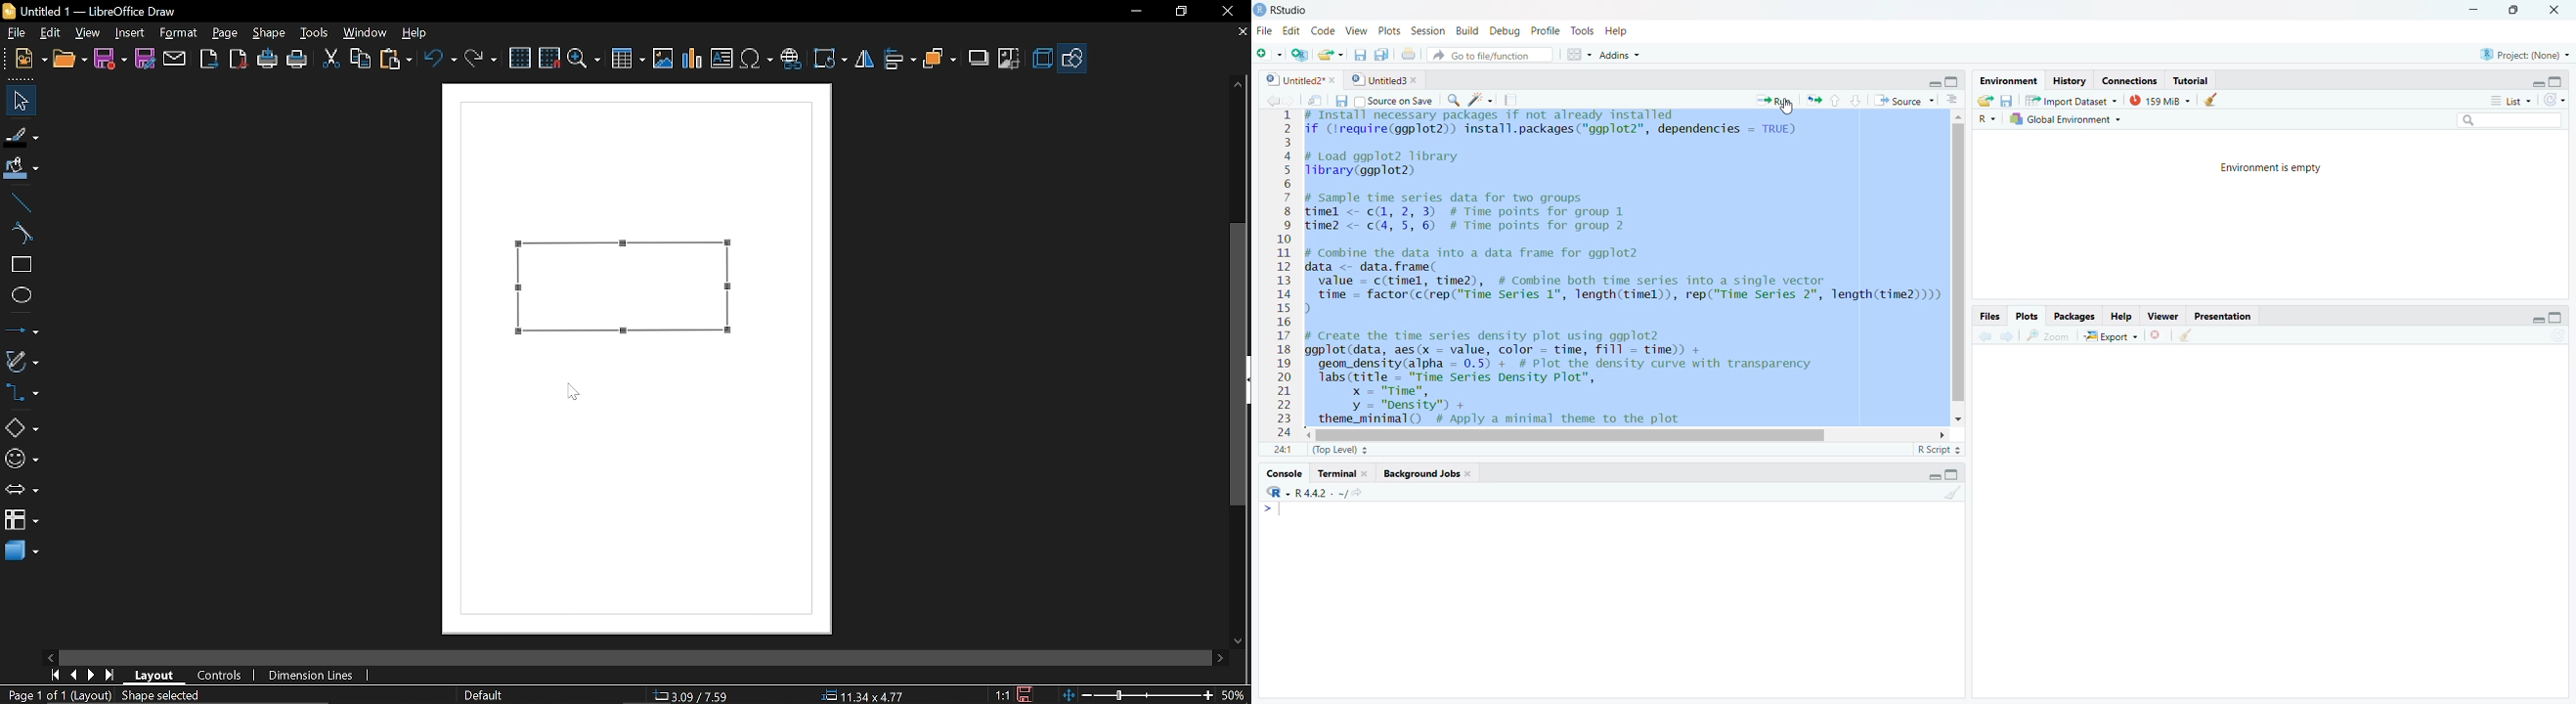 This screenshot has height=728, width=2576. What do you see at coordinates (1951, 492) in the screenshot?
I see `Clean` at bounding box center [1951, 492].